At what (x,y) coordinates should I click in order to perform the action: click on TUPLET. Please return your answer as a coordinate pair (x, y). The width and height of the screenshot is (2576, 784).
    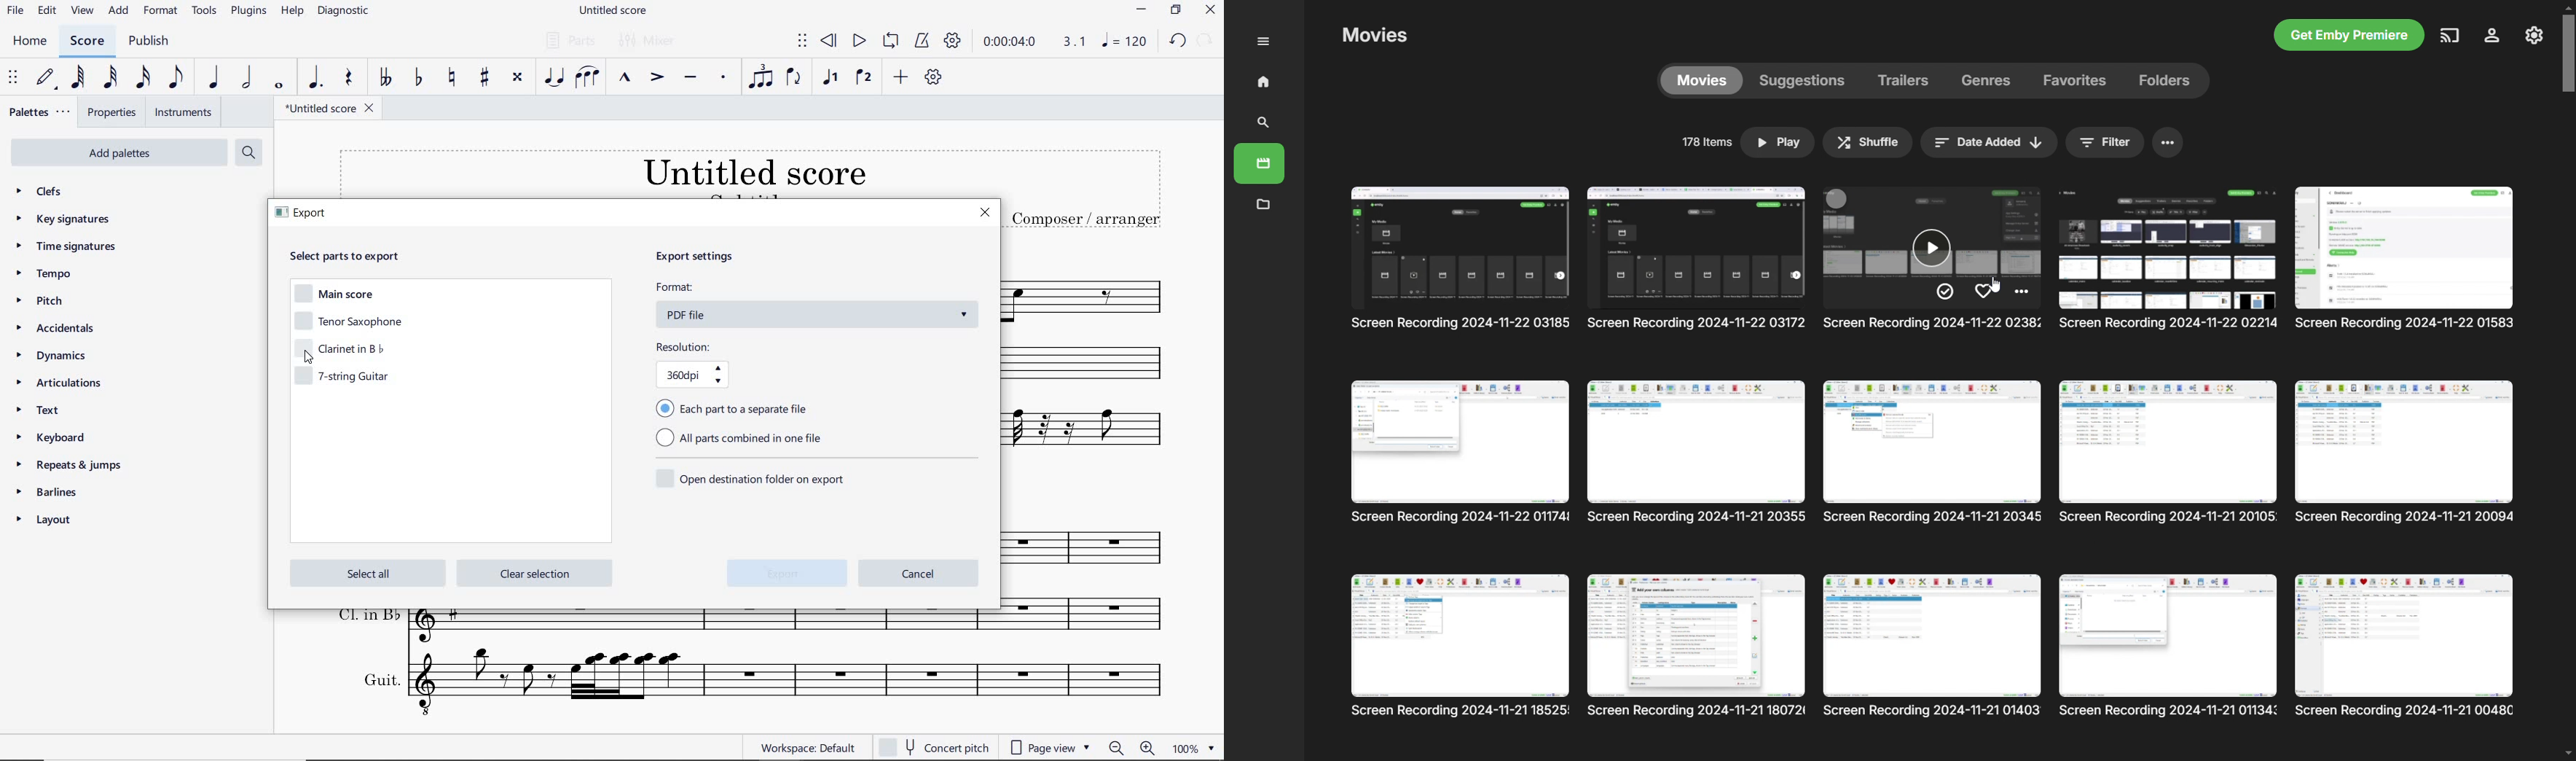
    Looking at the image, I should click on (761, 77).